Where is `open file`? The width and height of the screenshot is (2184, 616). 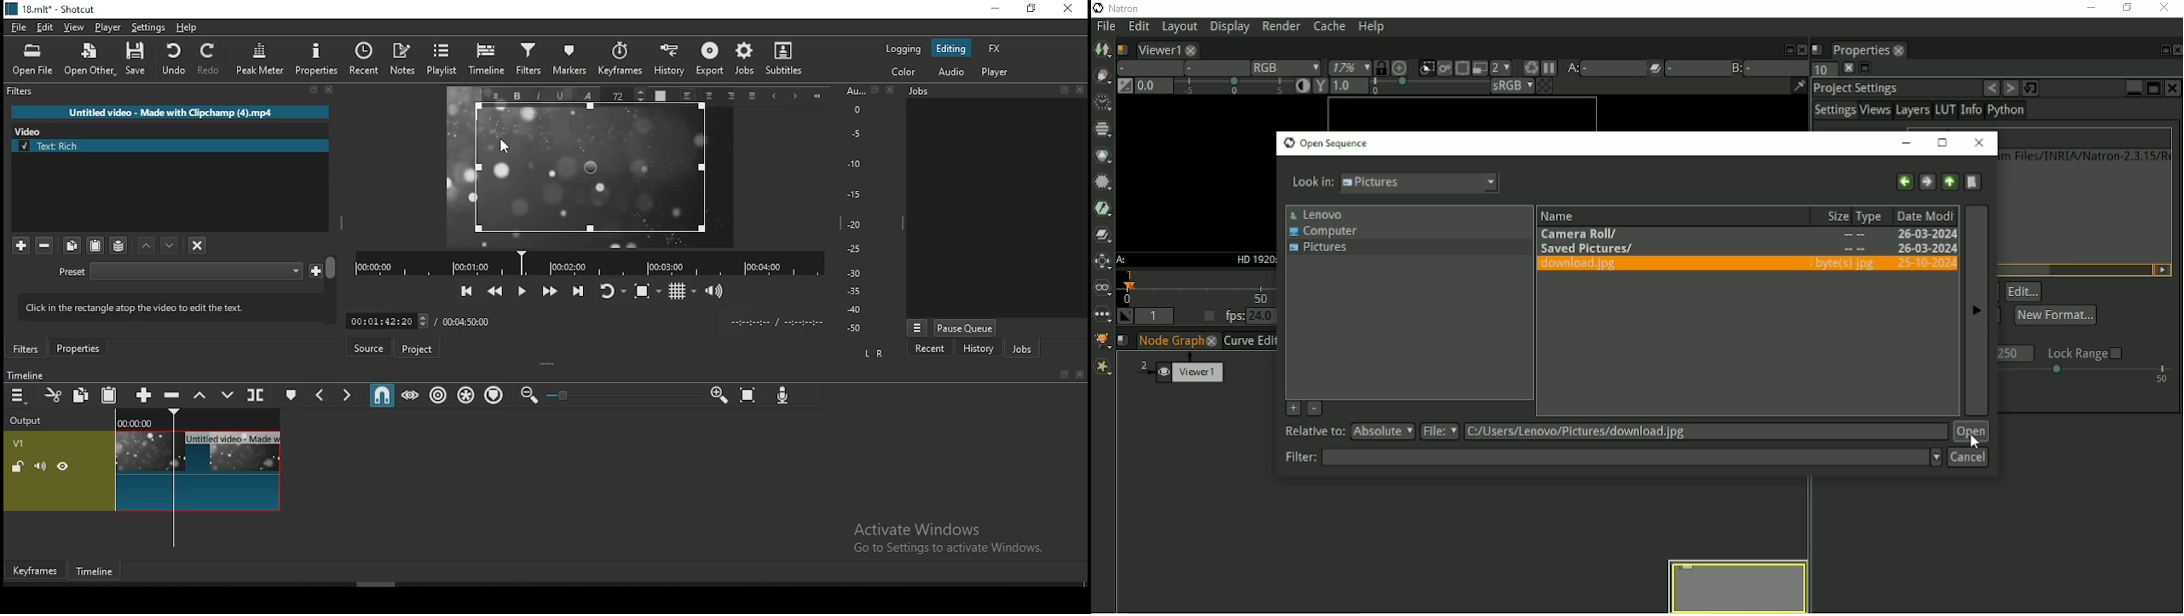
open file is located at coordinates (32, 61).